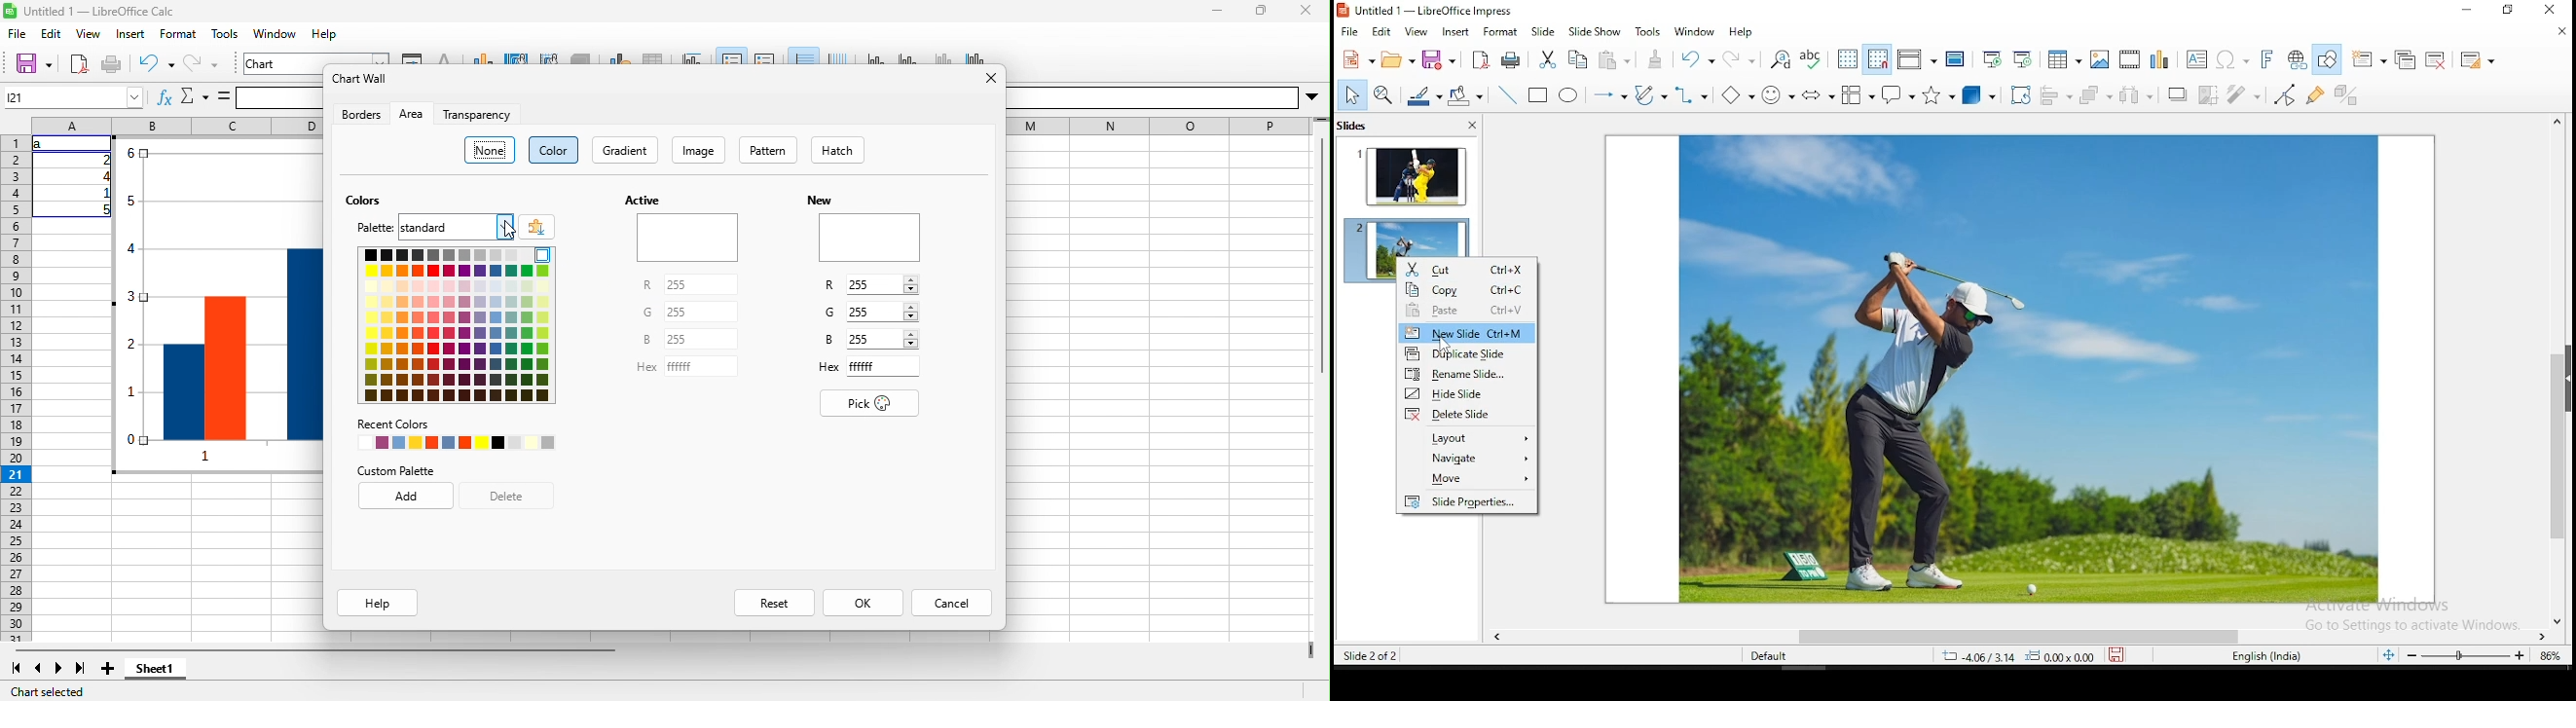 This screenshot has height=728, width=2576. I want to click on rectangle tool, so click(1536, 96).